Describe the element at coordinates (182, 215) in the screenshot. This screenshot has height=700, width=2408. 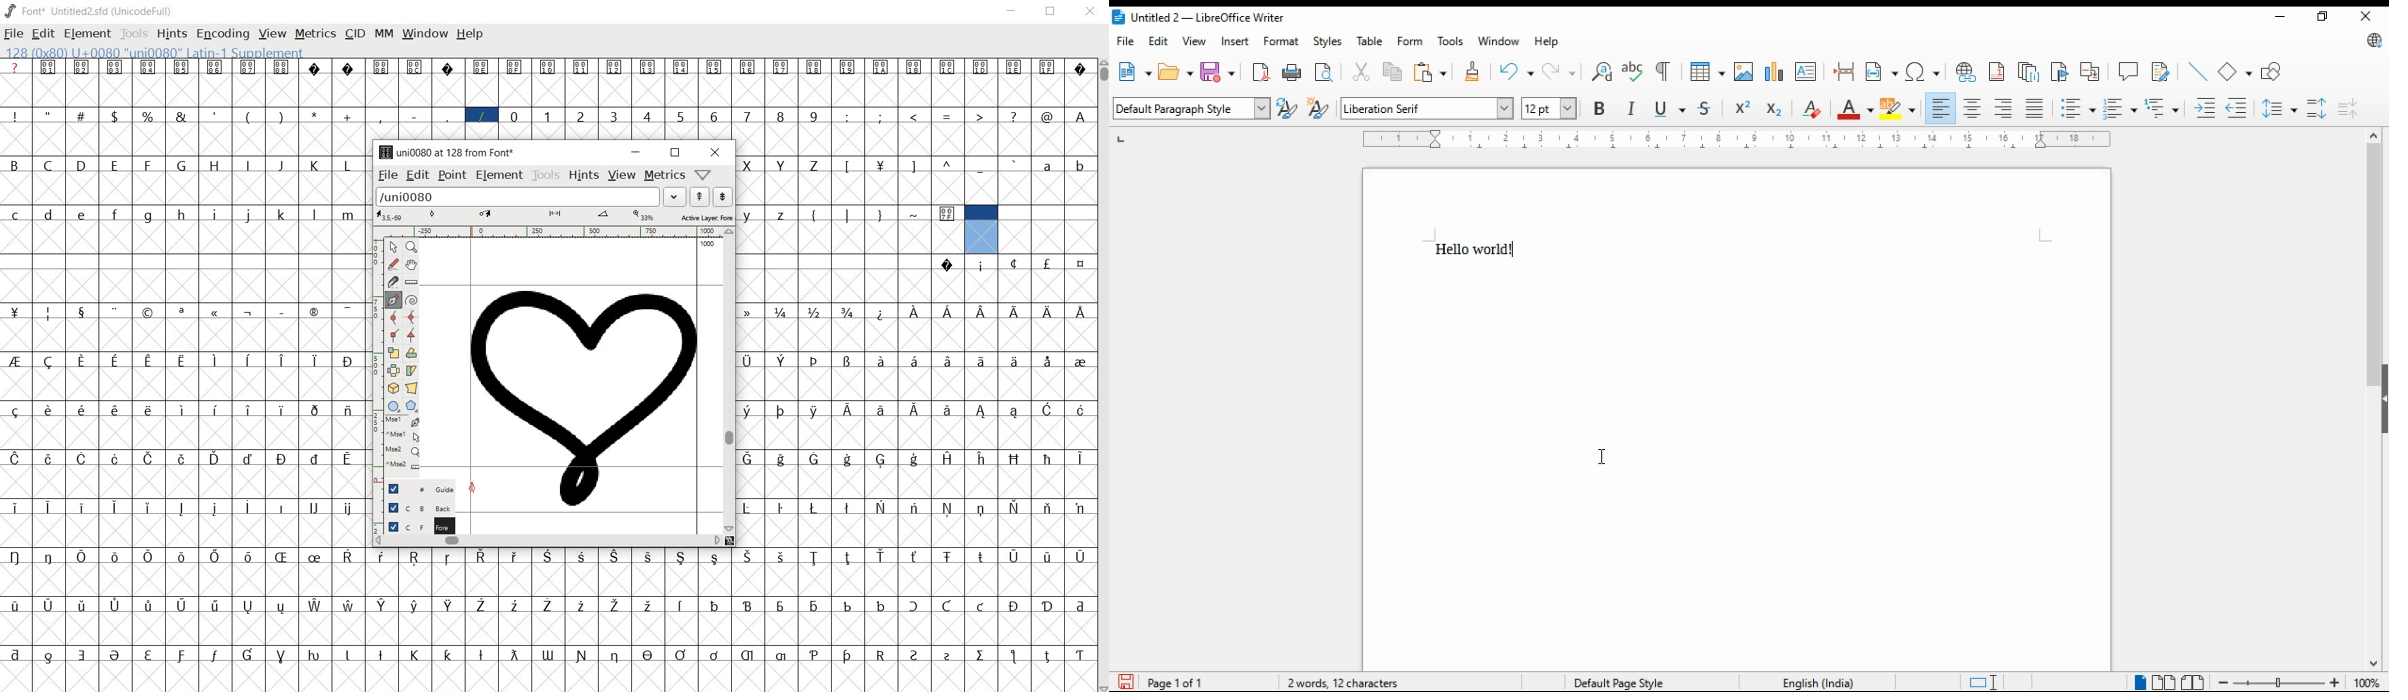
I see `glyph` at that location.